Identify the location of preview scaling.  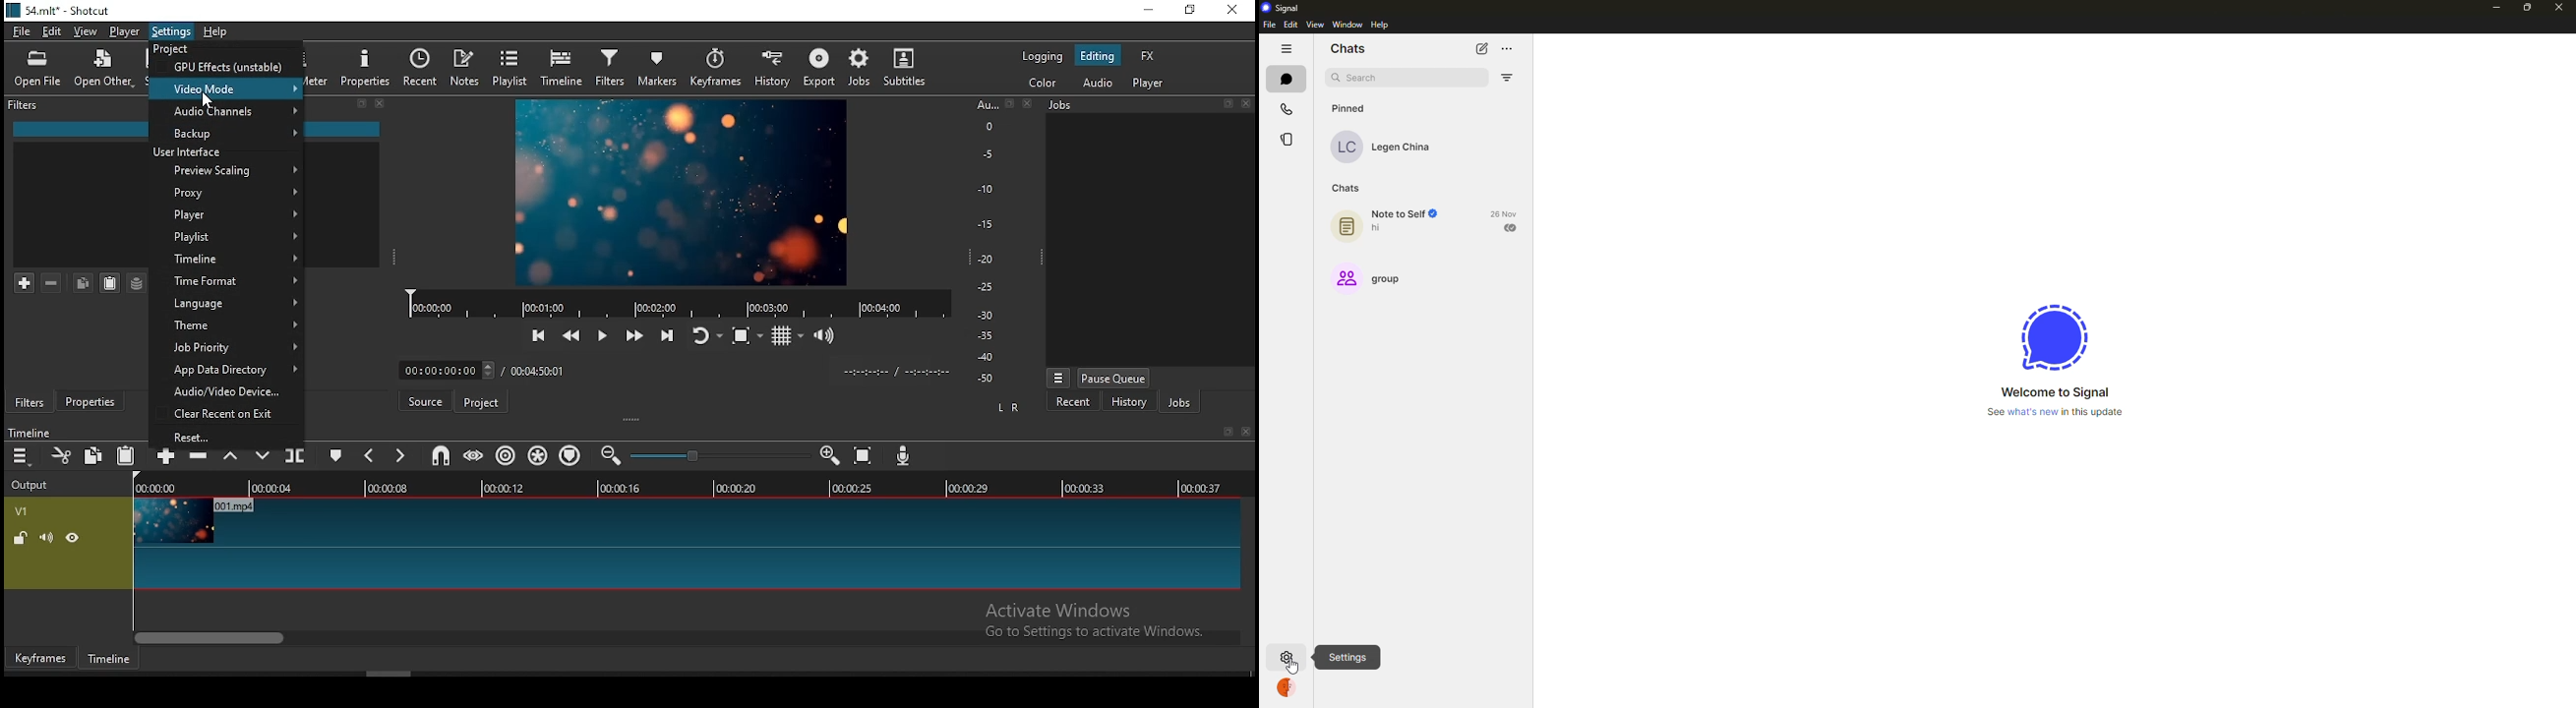
(227, 169).